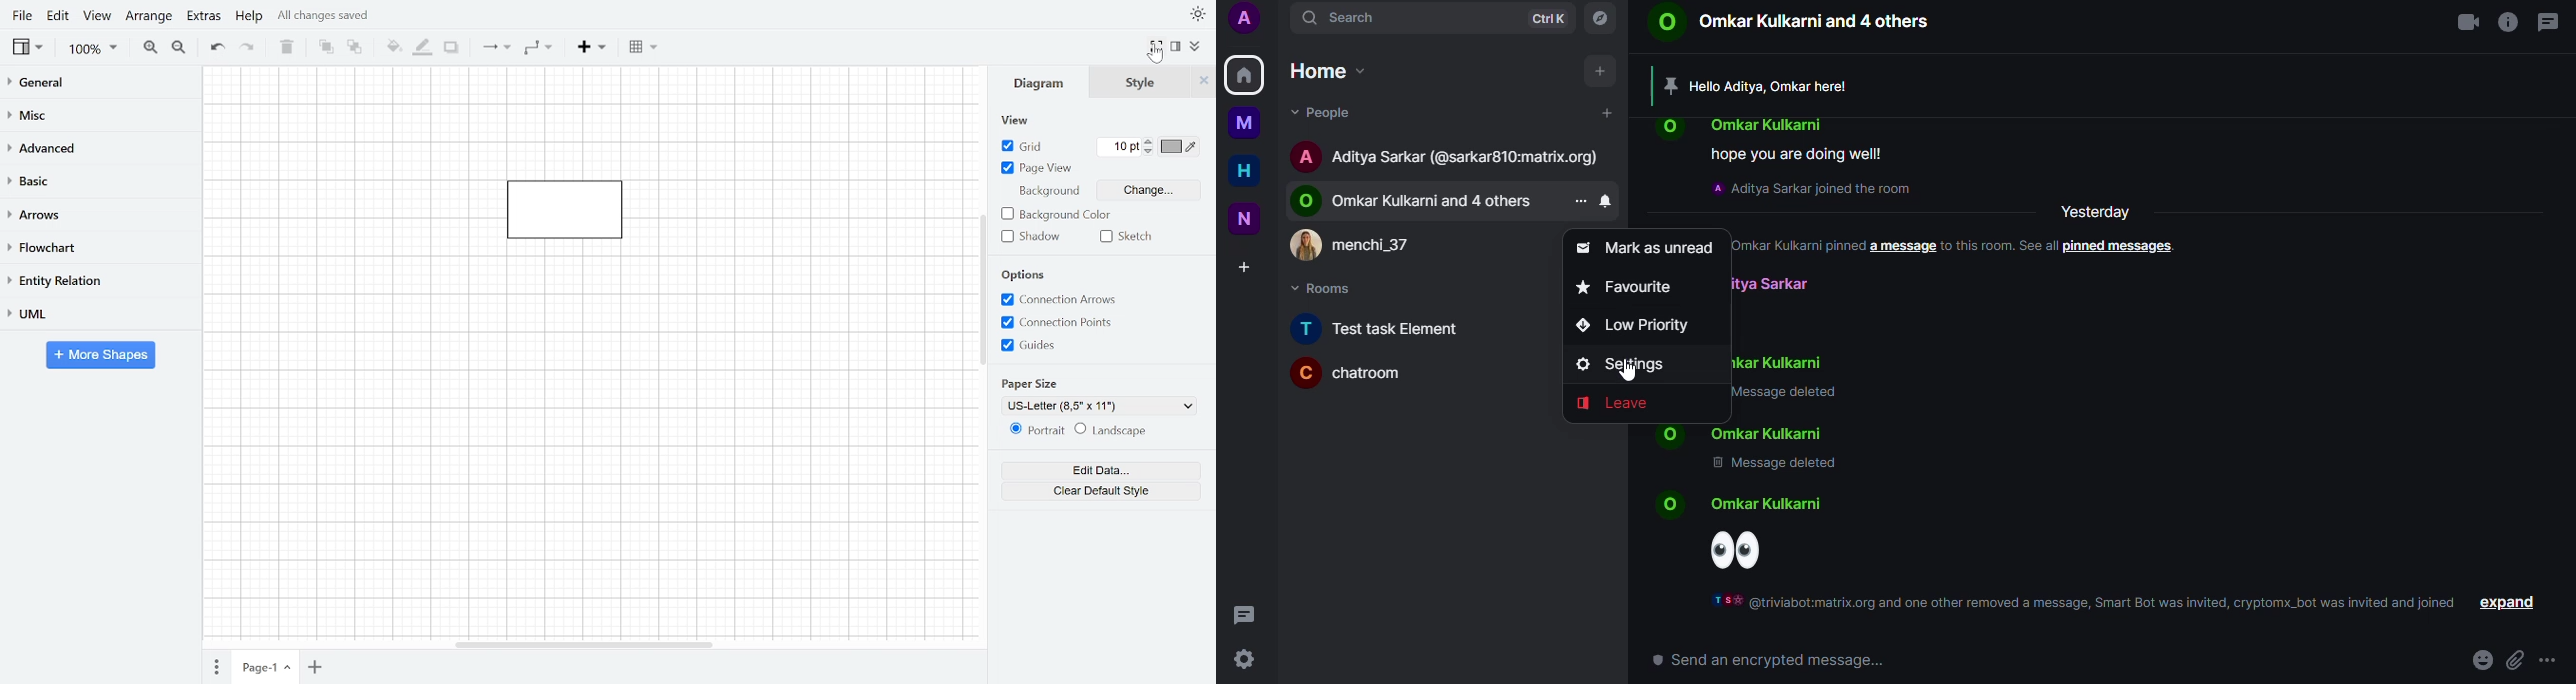  Describe the element at coordinates (646, 49) in the screenshot. I see `Table` at that location.